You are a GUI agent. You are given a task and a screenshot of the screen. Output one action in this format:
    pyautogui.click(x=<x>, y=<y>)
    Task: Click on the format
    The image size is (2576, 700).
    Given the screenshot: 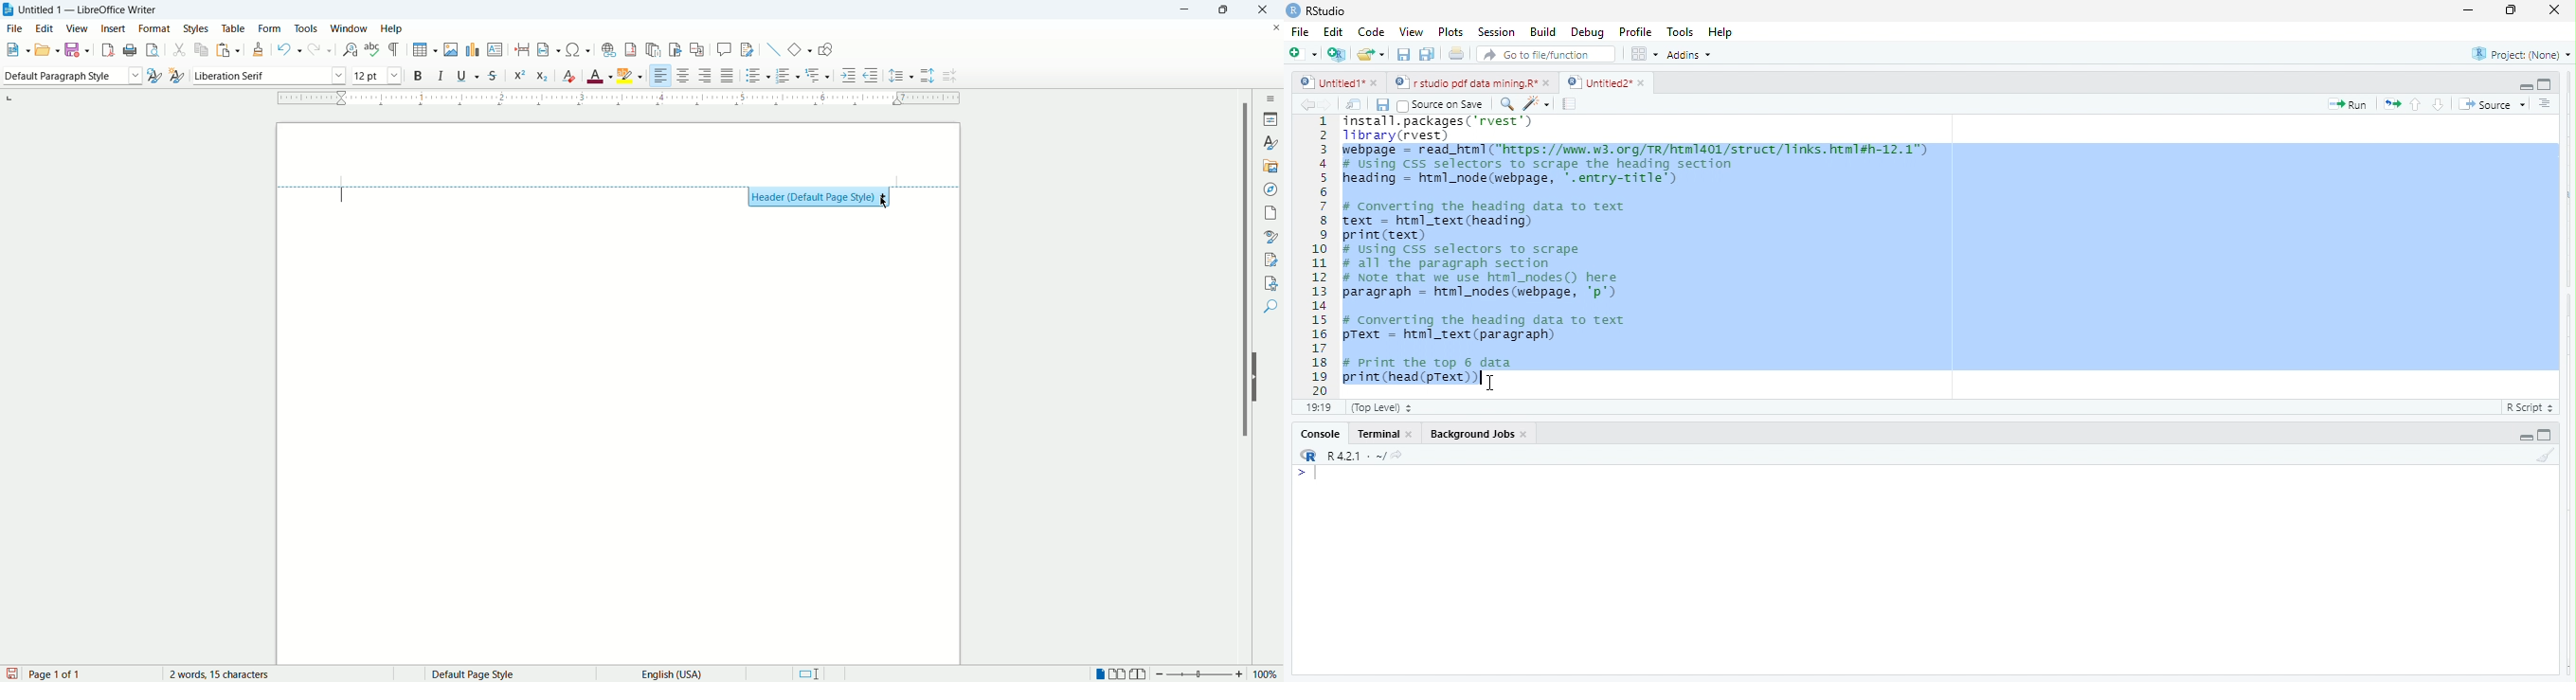 What is the action you would take?
    pyautogui.click(x=153, y=29)
    